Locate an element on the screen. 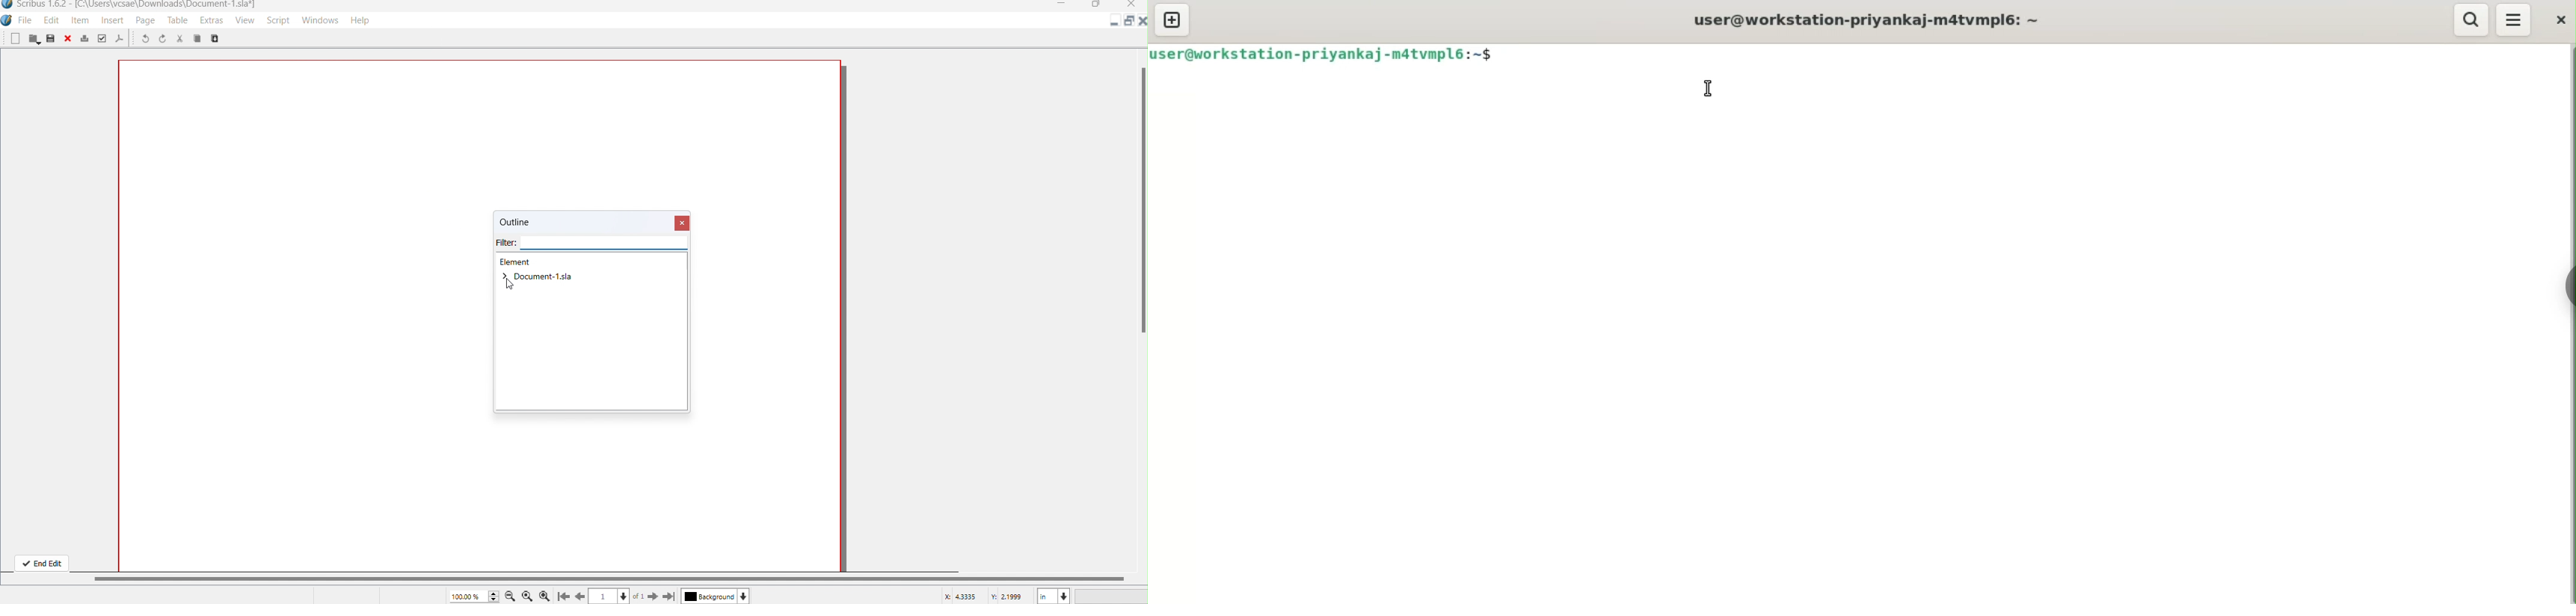 The height and width of the screenshot is (616, 2576).  is located at coordinates (115, 21).